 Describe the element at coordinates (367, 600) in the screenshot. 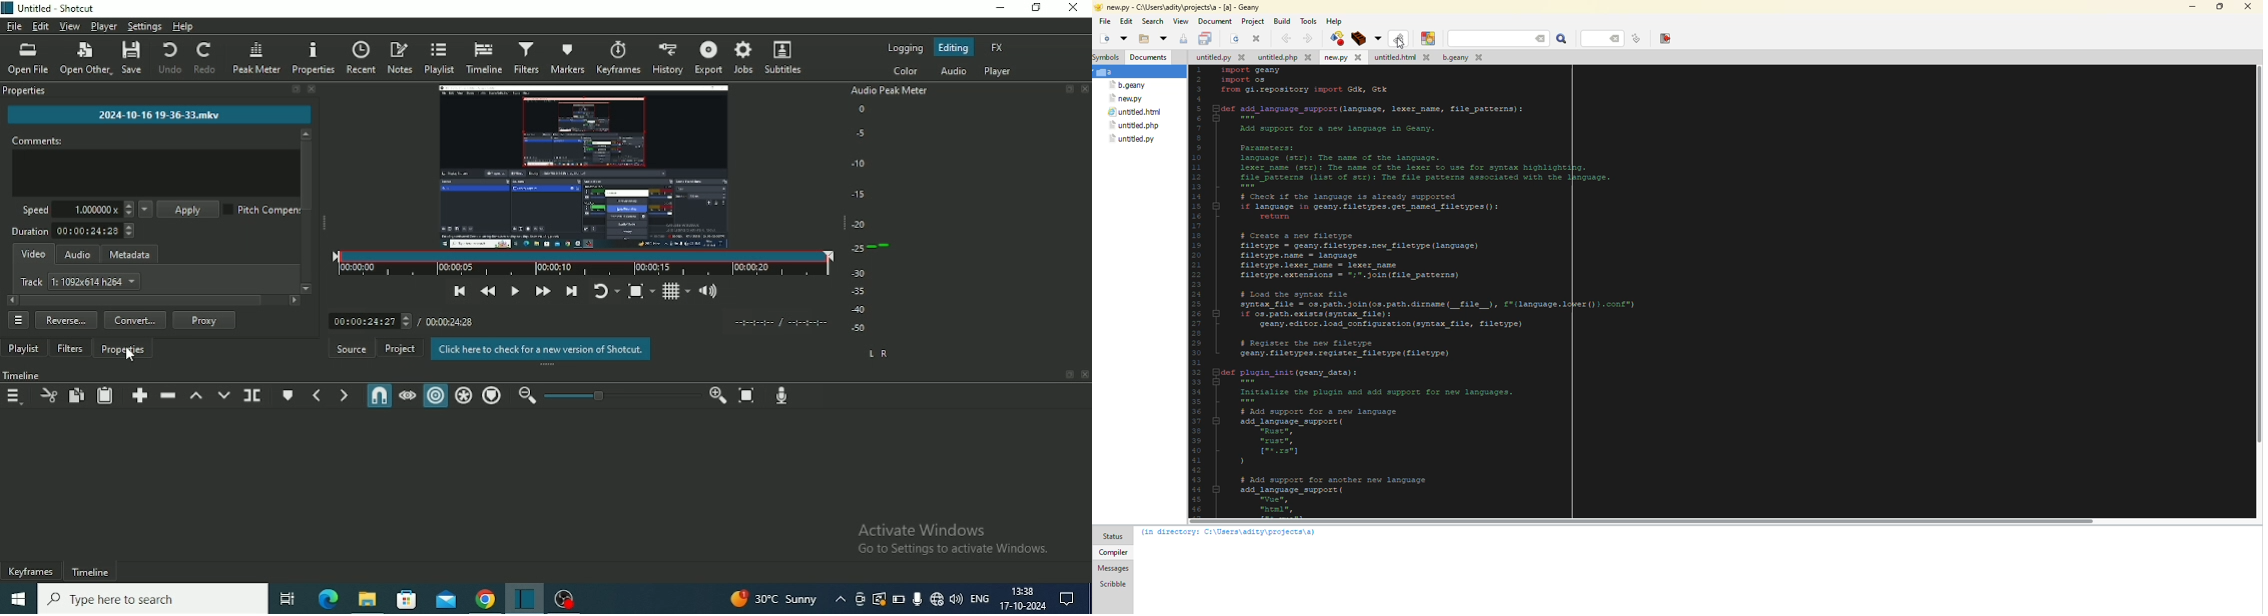

I see `File Explorer` at that location.